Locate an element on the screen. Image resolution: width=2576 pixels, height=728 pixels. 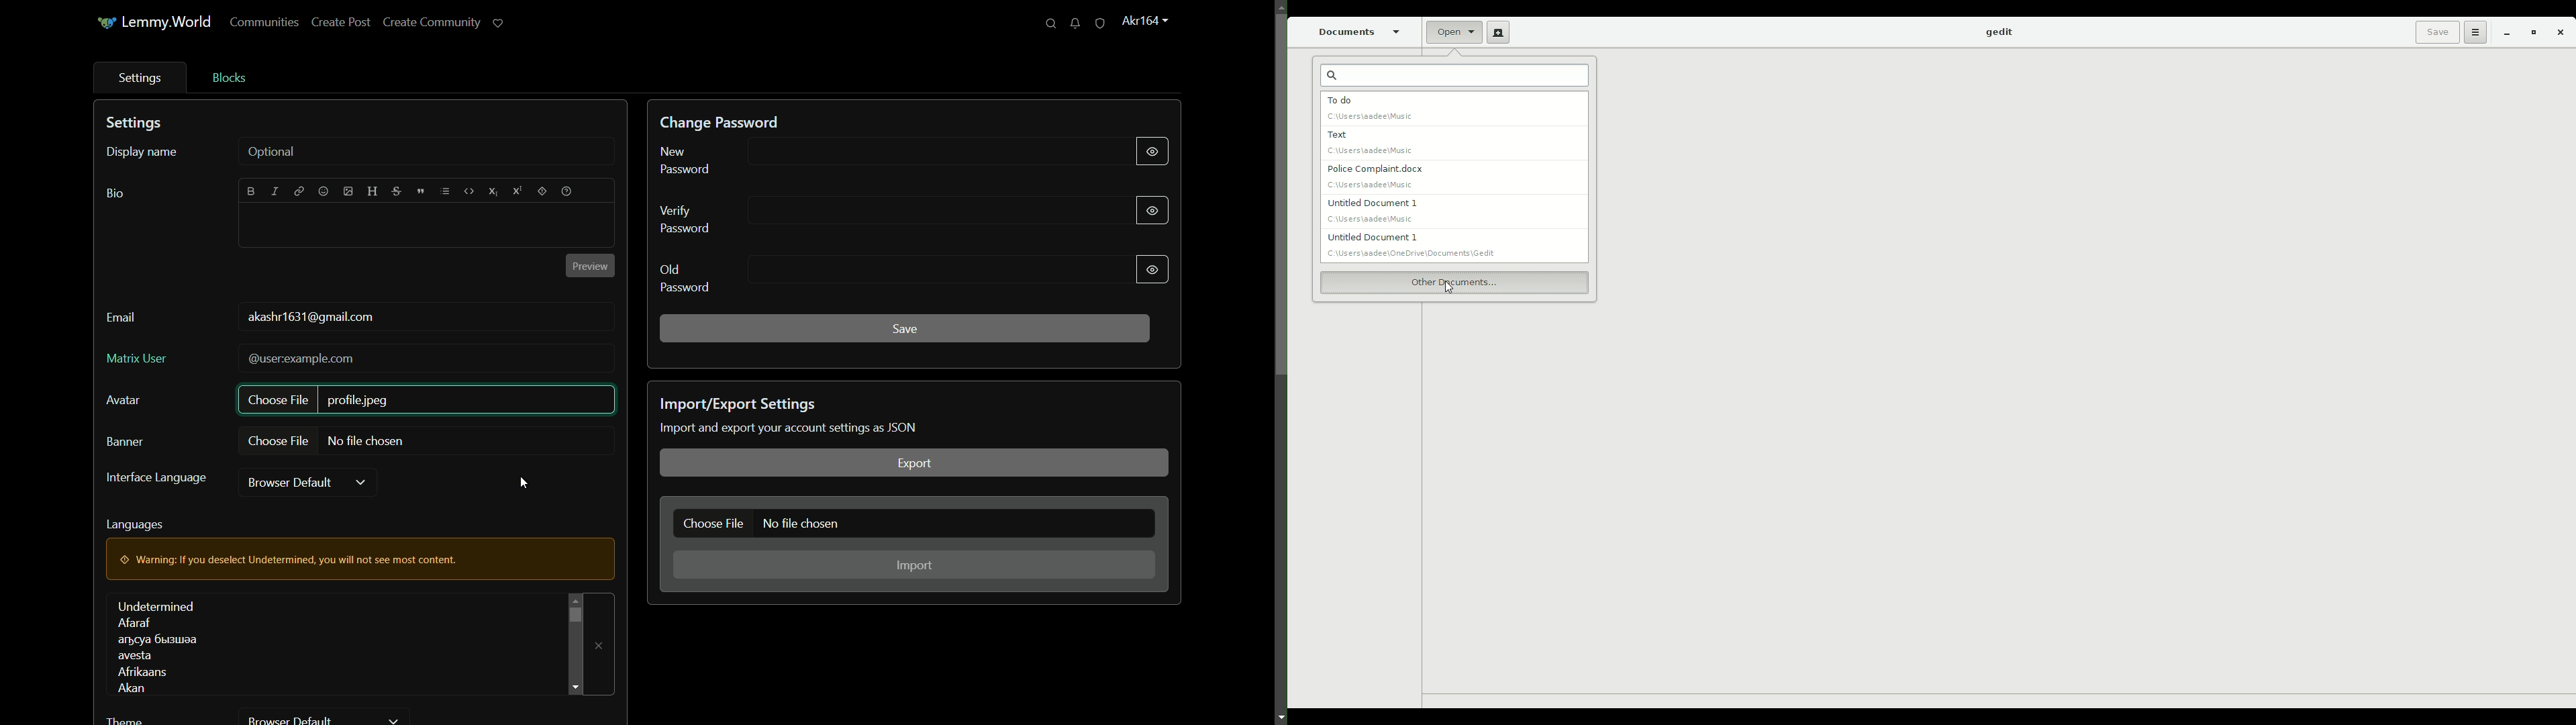
create community is located at coordinates (430, 23).